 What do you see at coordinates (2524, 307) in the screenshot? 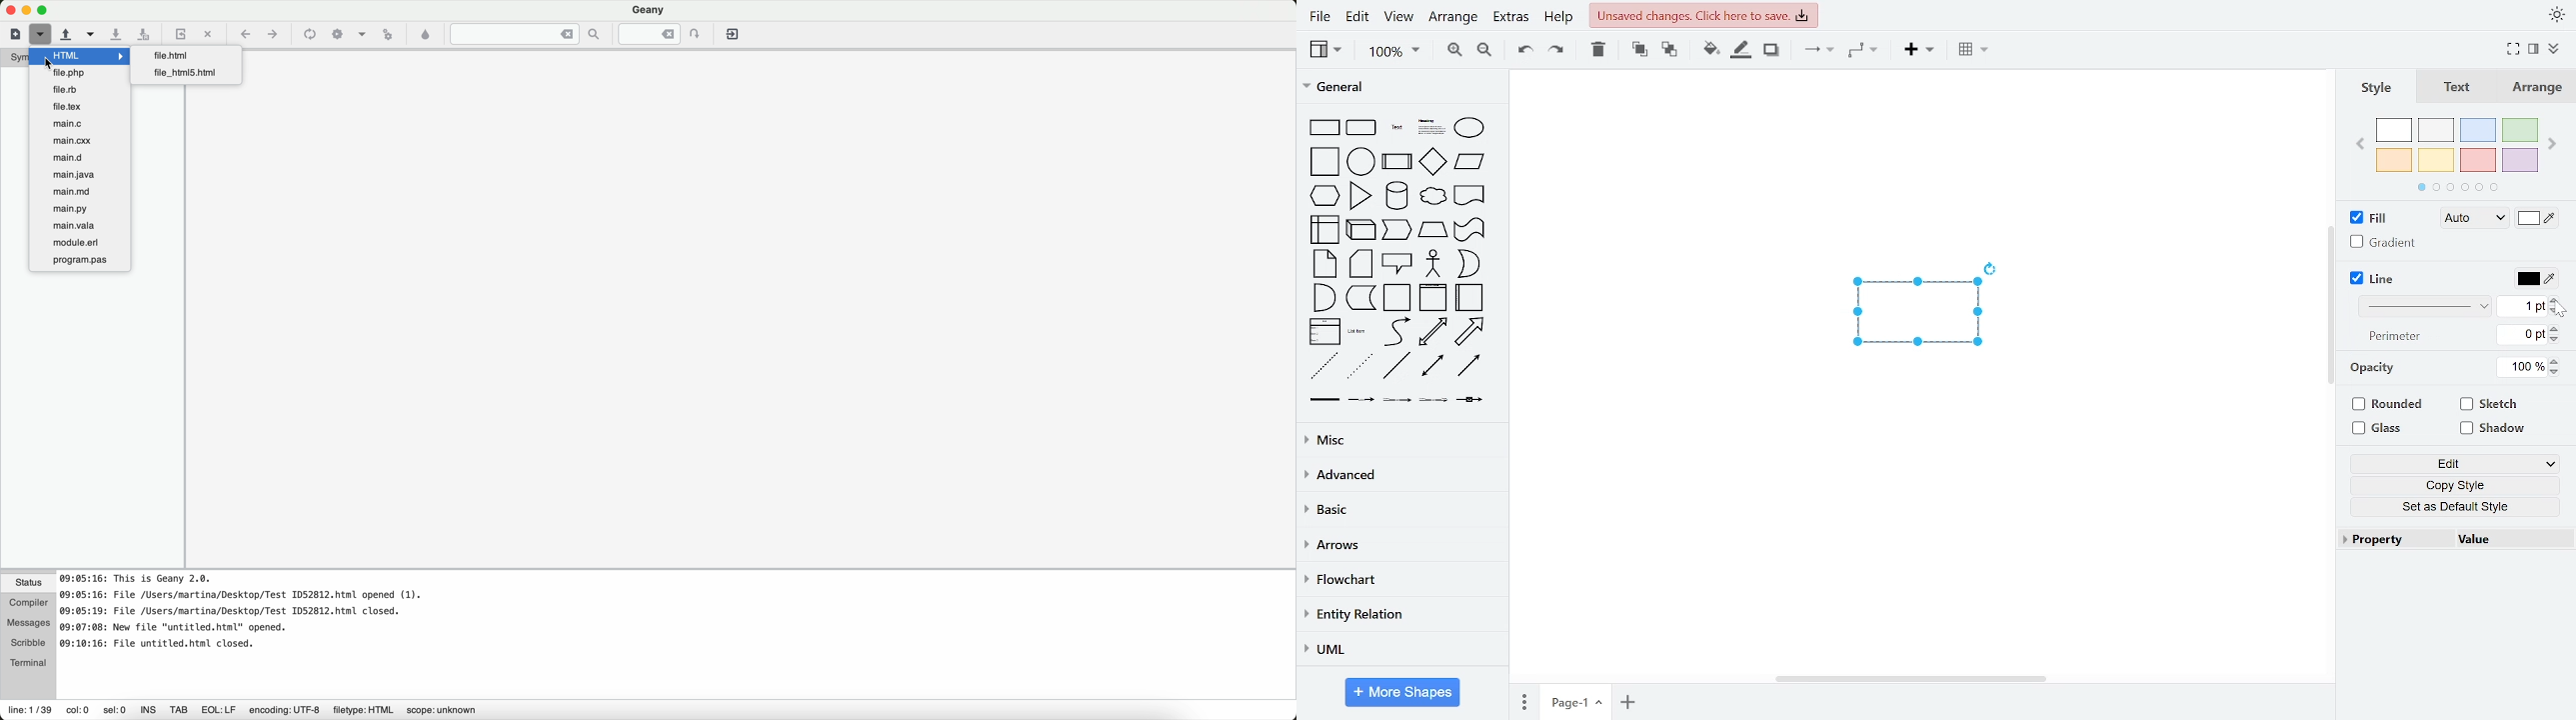
I see `current line width` at bounding box center [2524, 307].